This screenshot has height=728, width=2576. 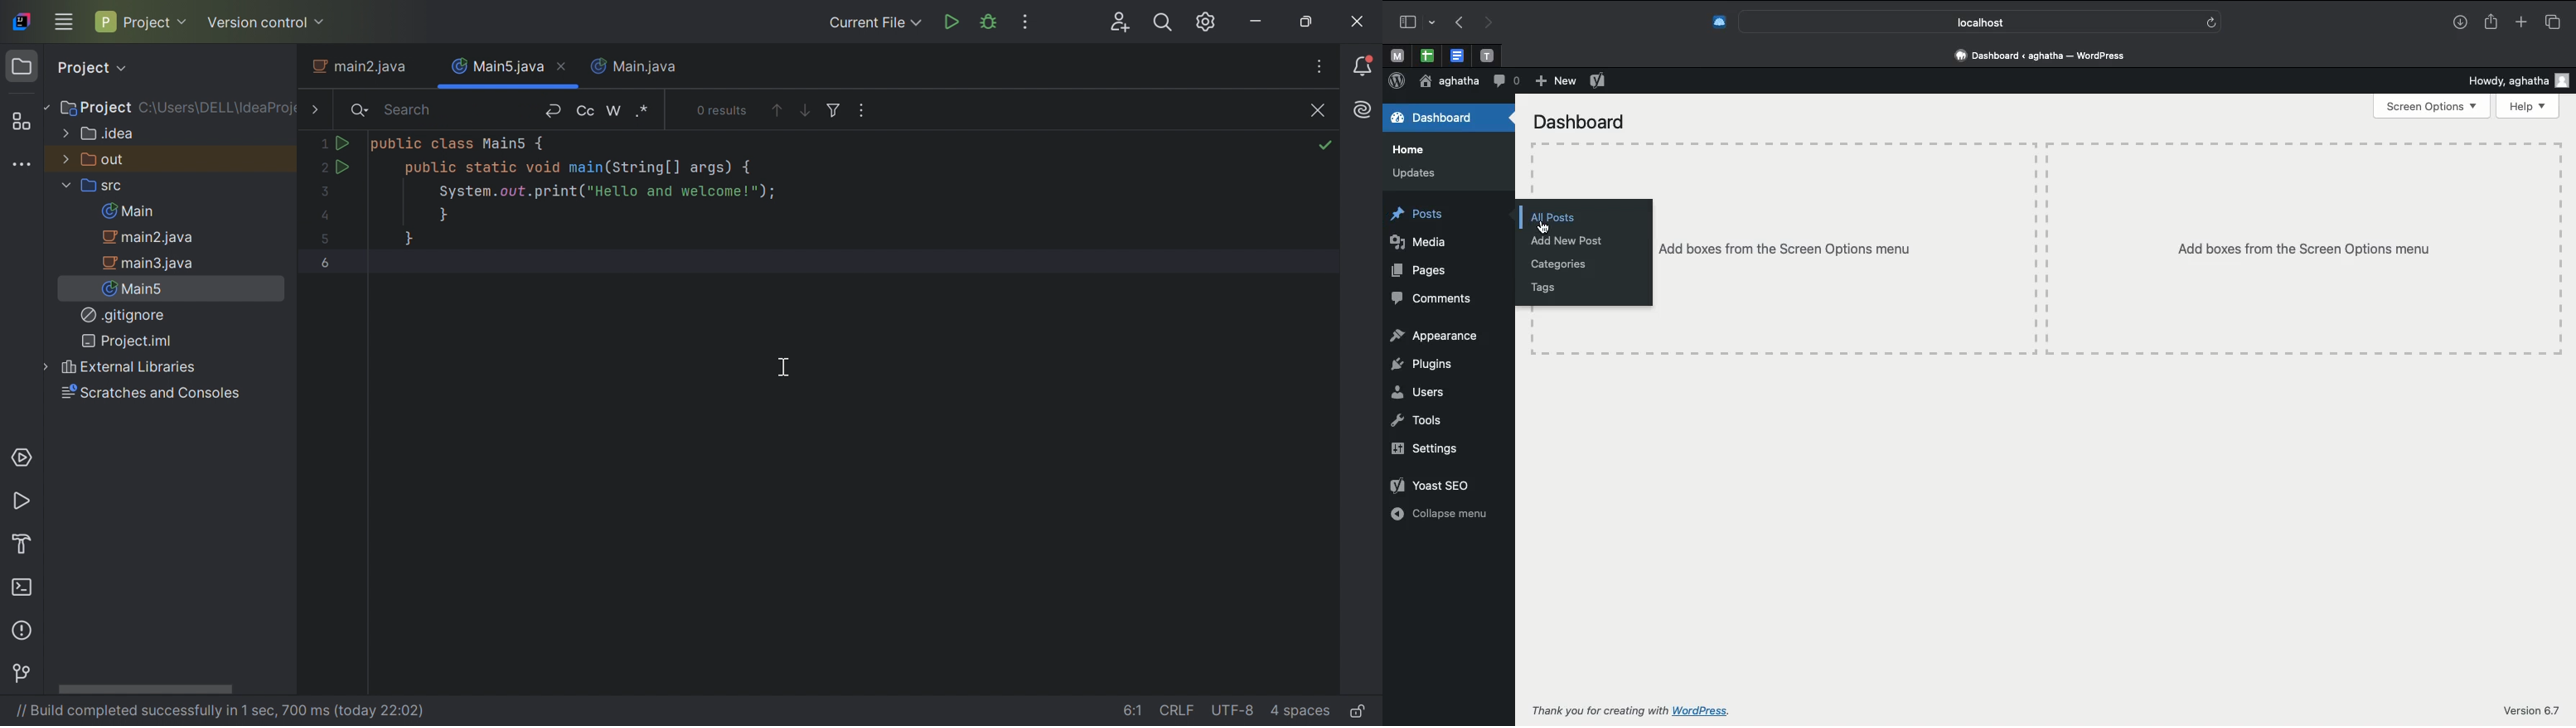 I want to click on Match case, so click(x=587, y=110).